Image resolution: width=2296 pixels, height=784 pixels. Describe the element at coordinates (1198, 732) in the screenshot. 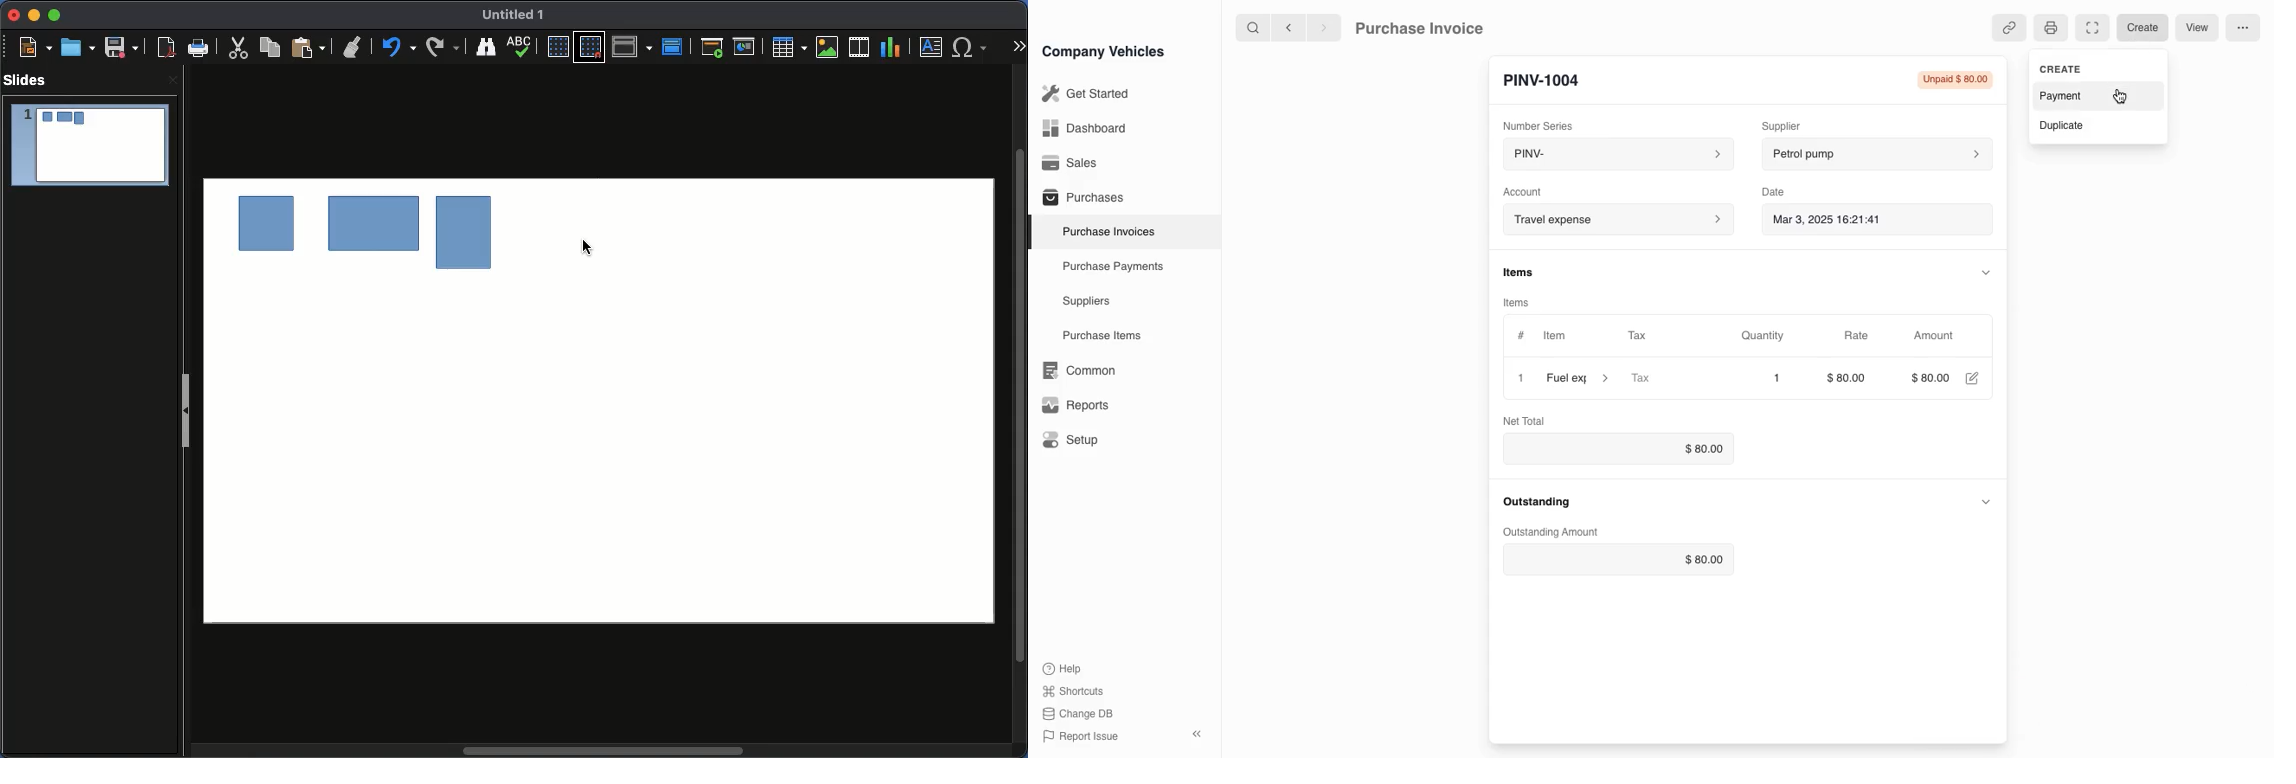

I see `close sidebar` at that location.